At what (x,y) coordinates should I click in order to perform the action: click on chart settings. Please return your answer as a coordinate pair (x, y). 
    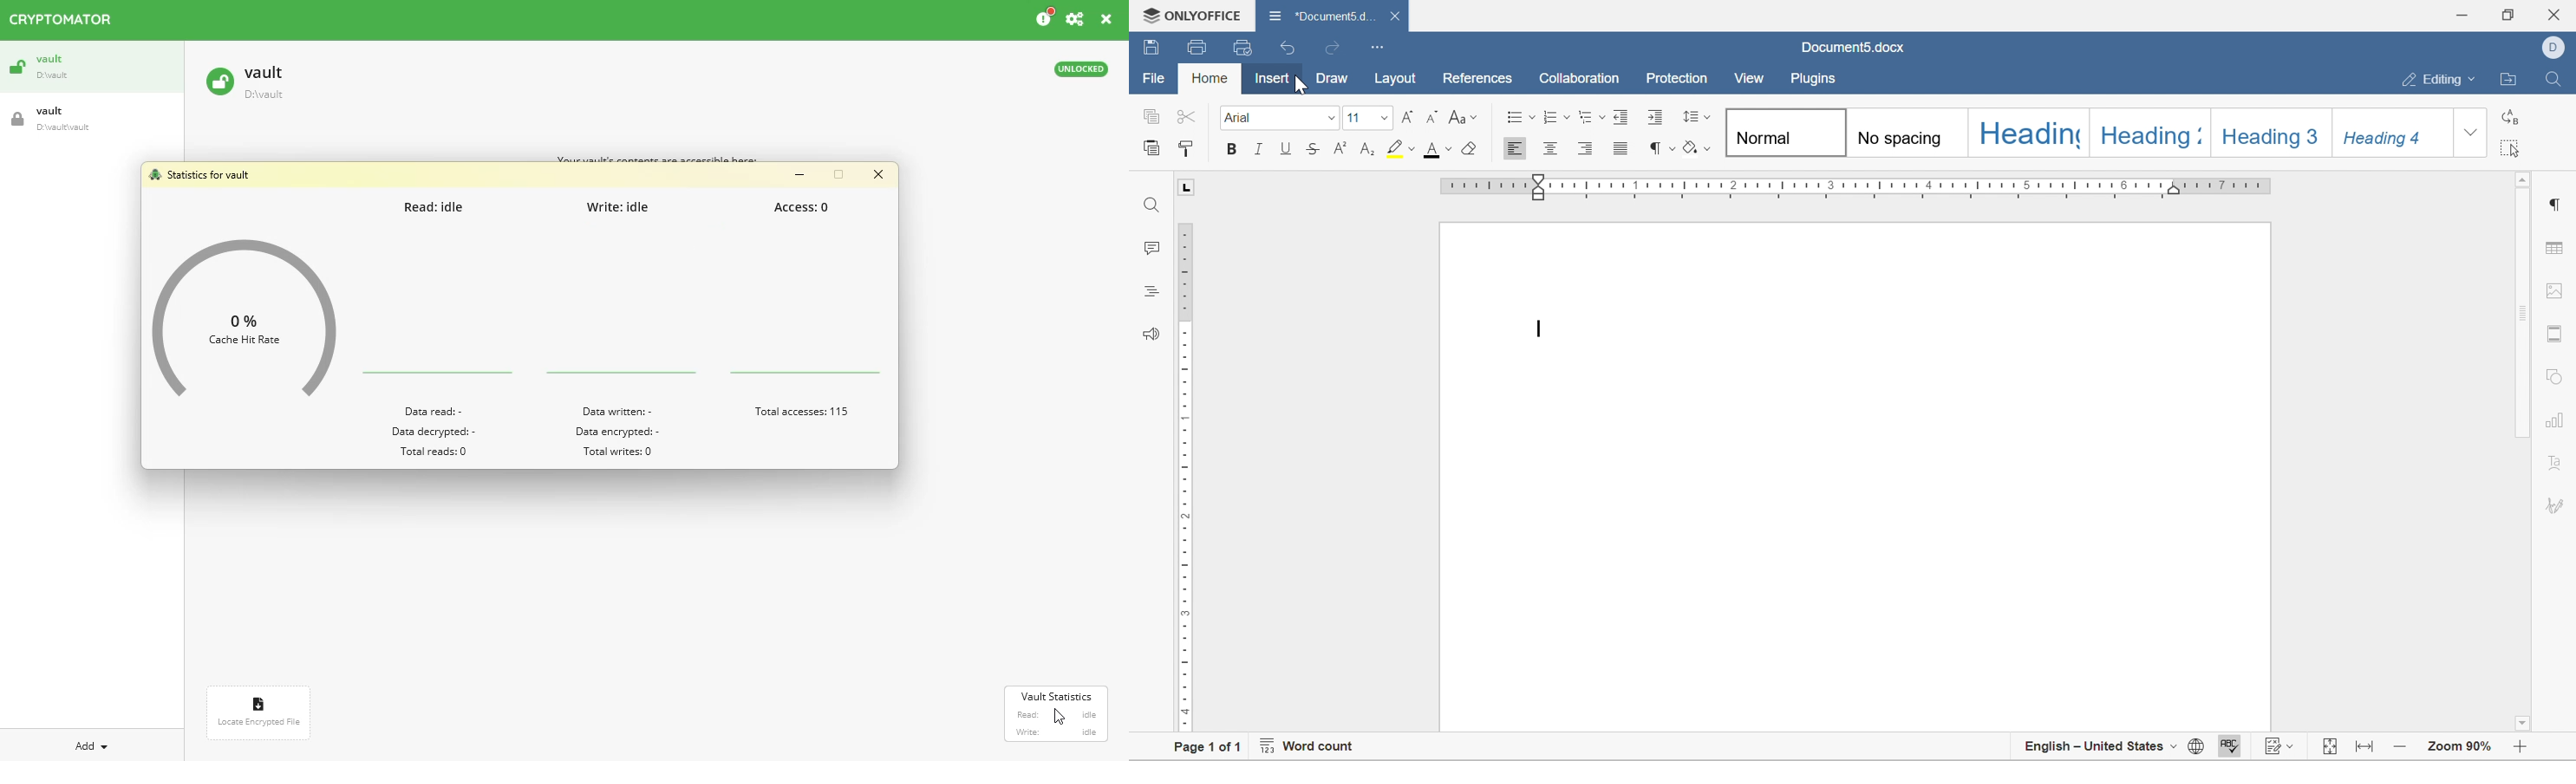
    Looking at the image, I should click on (2558, 420).